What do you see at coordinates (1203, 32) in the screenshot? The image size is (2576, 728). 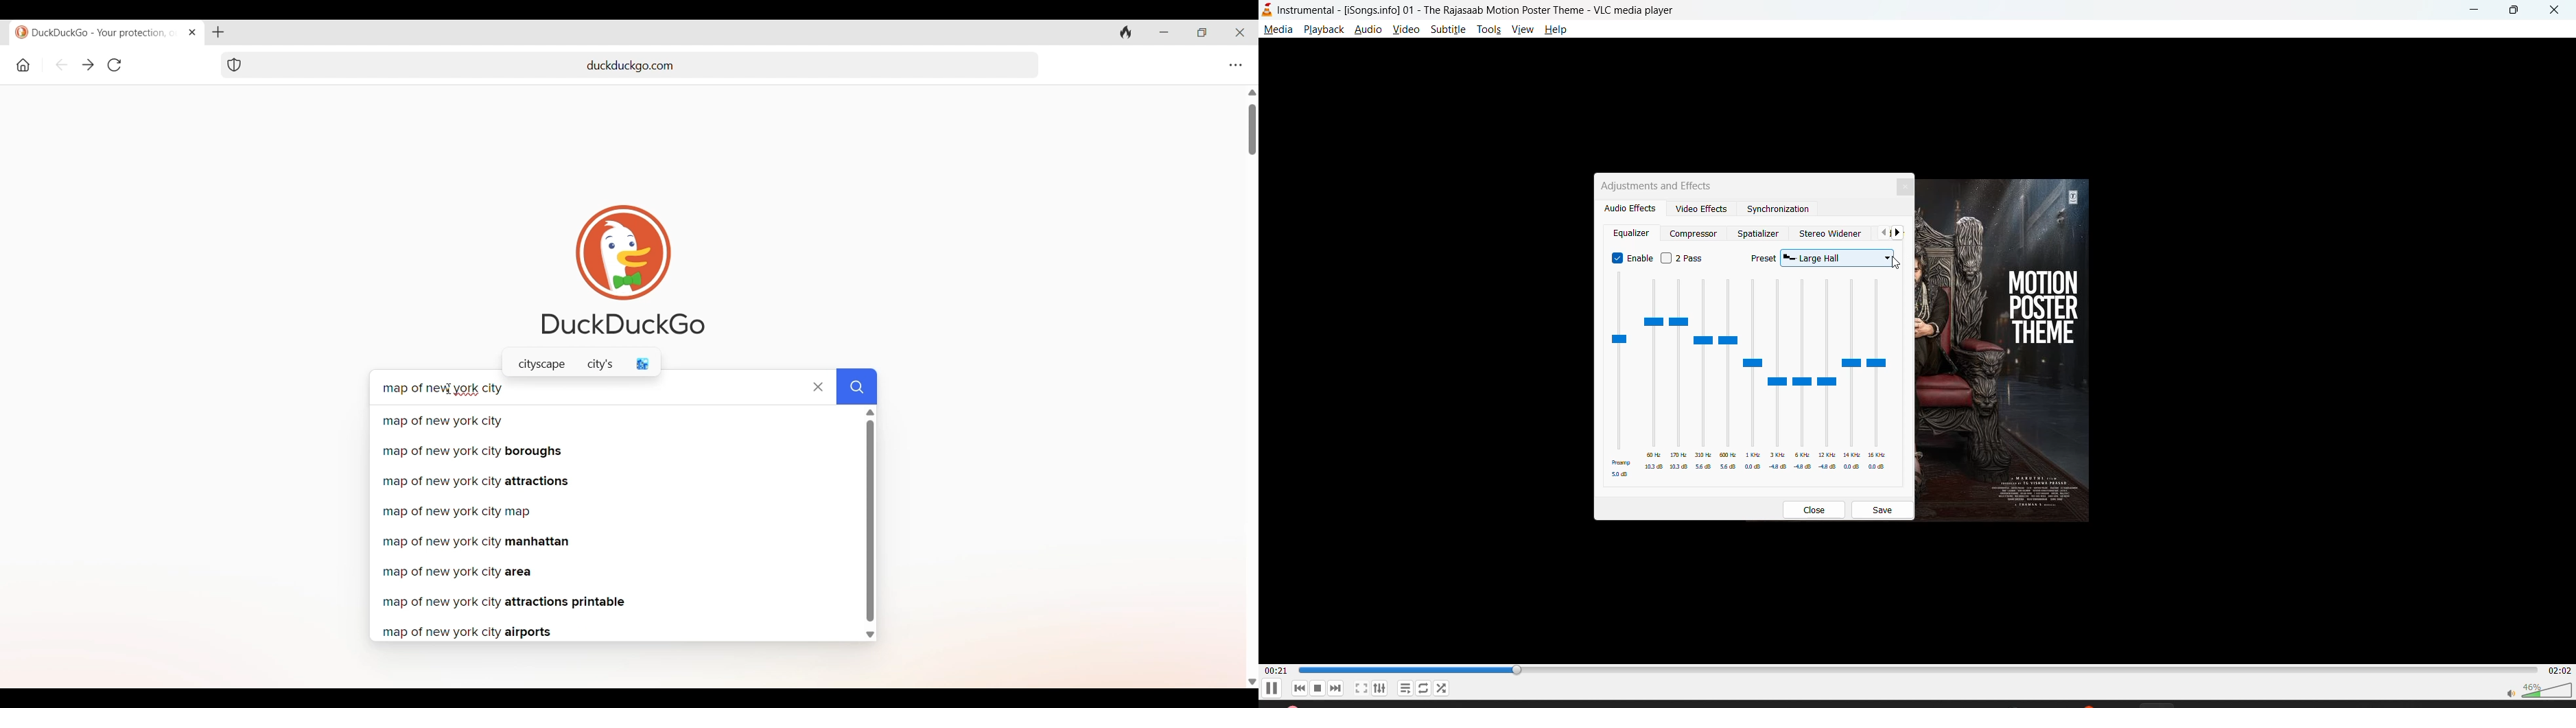 I see `Show interface in a smaller tab` at bounding box center [1203, 32].